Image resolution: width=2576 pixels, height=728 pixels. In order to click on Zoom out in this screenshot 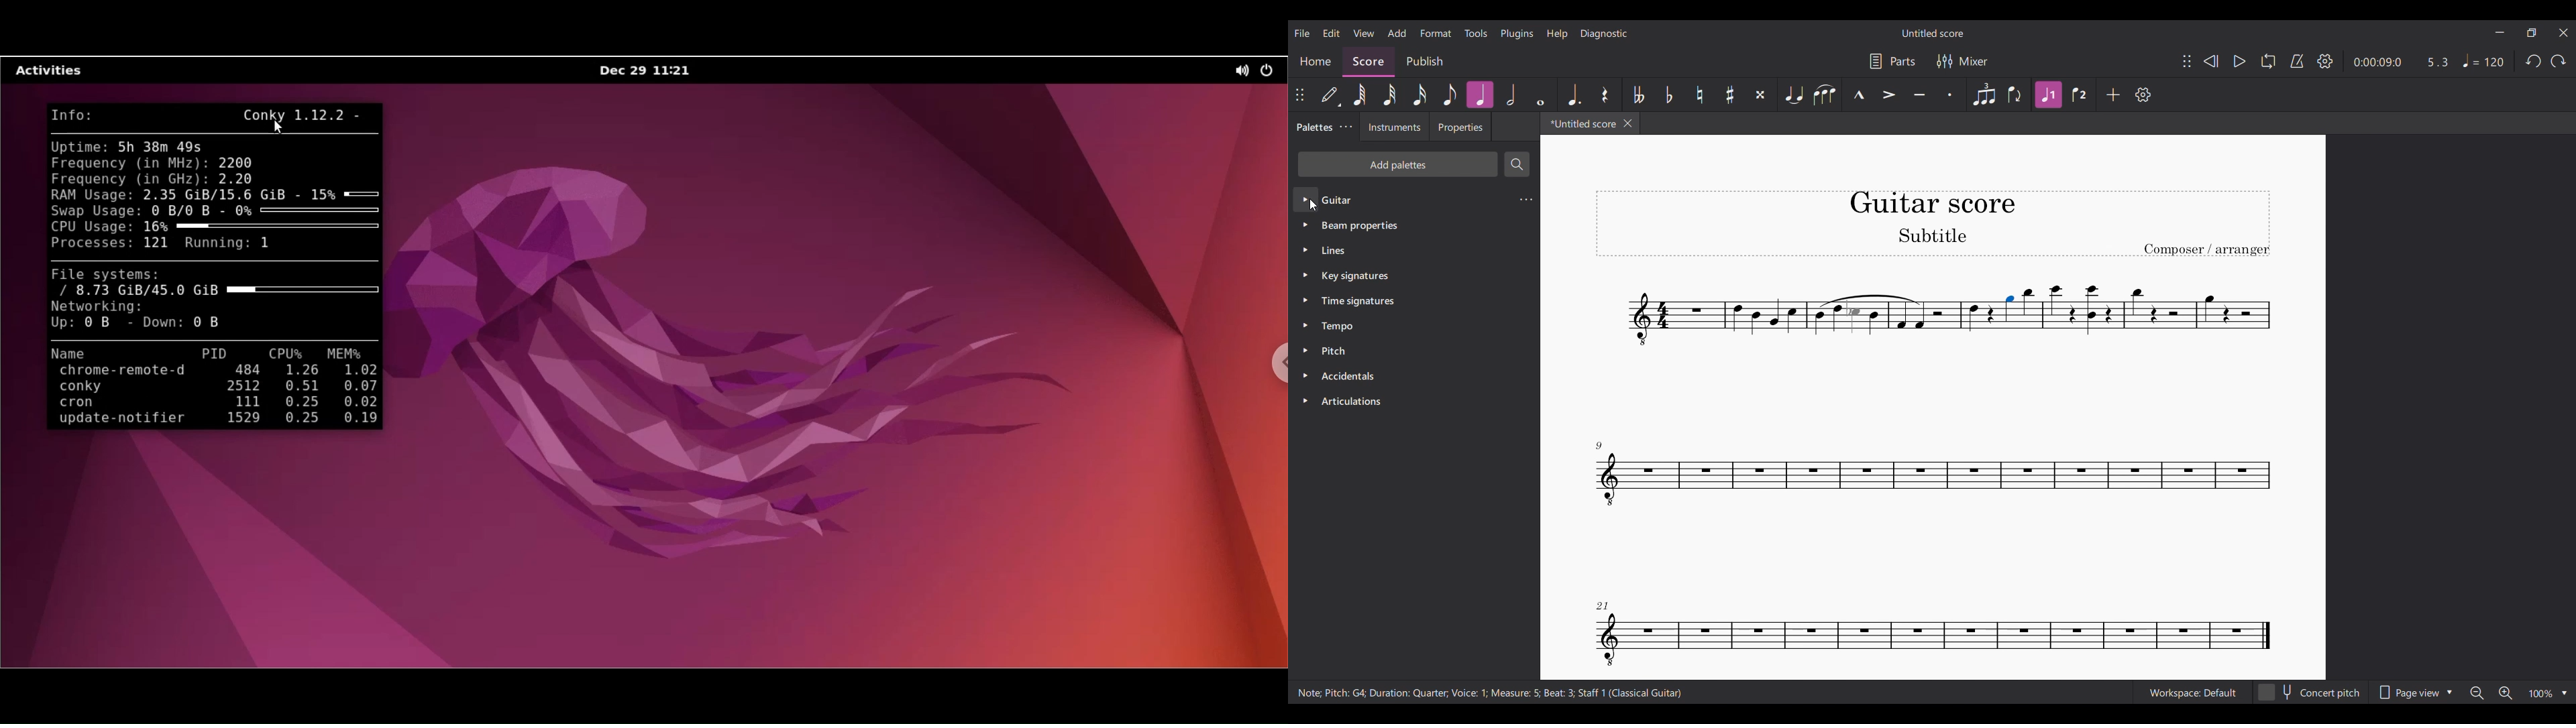, I will do `click(2478, 693)`.